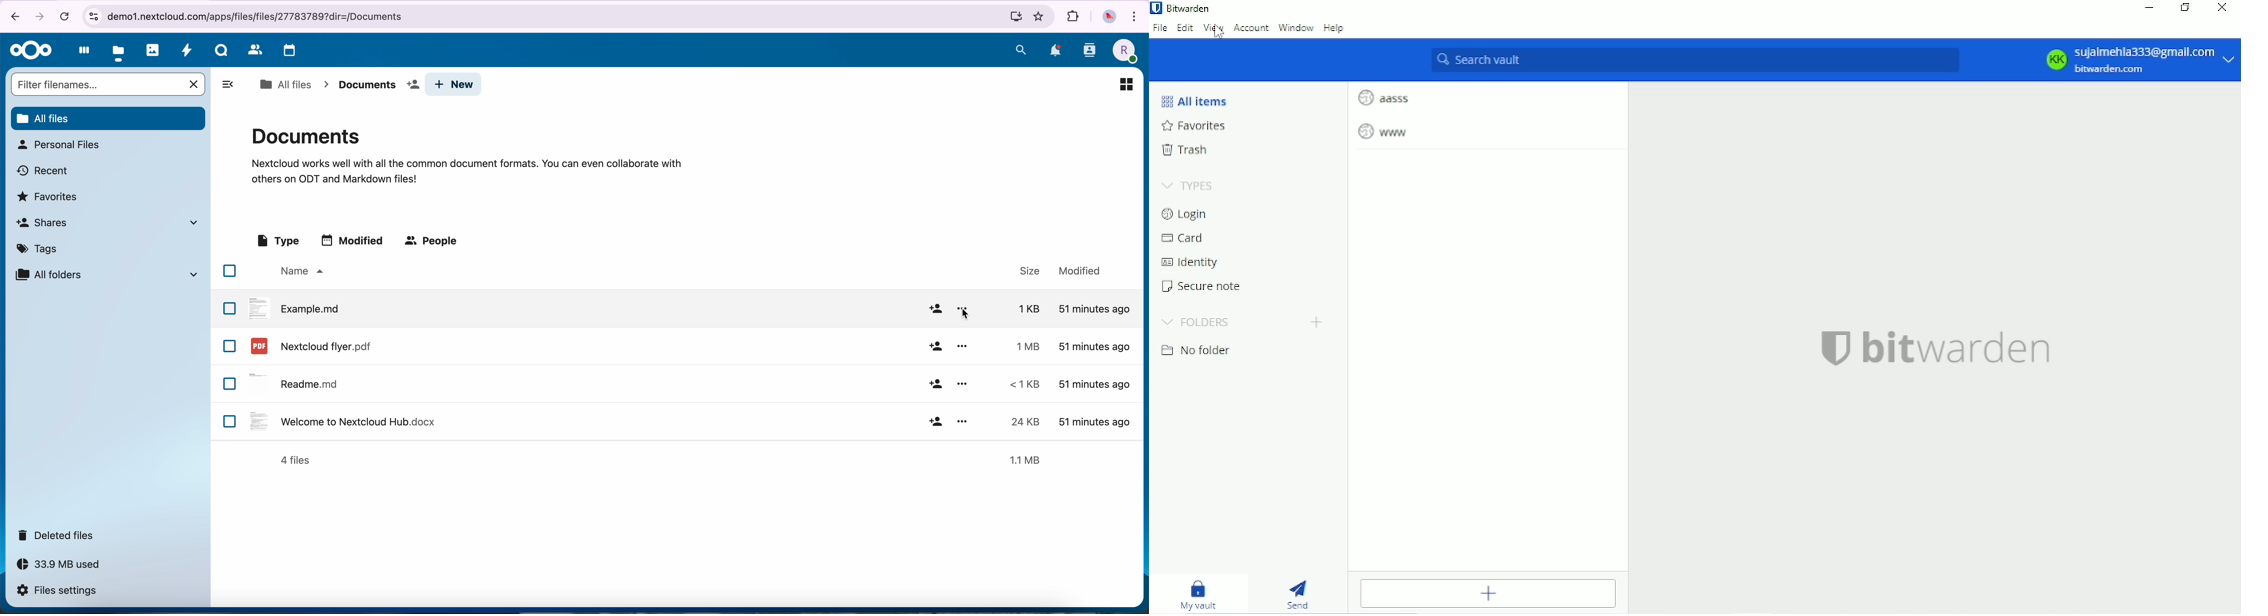 Image resolution: width=2268 pixels, height=616 pixels. I want to click on size, so click(1022, 346).